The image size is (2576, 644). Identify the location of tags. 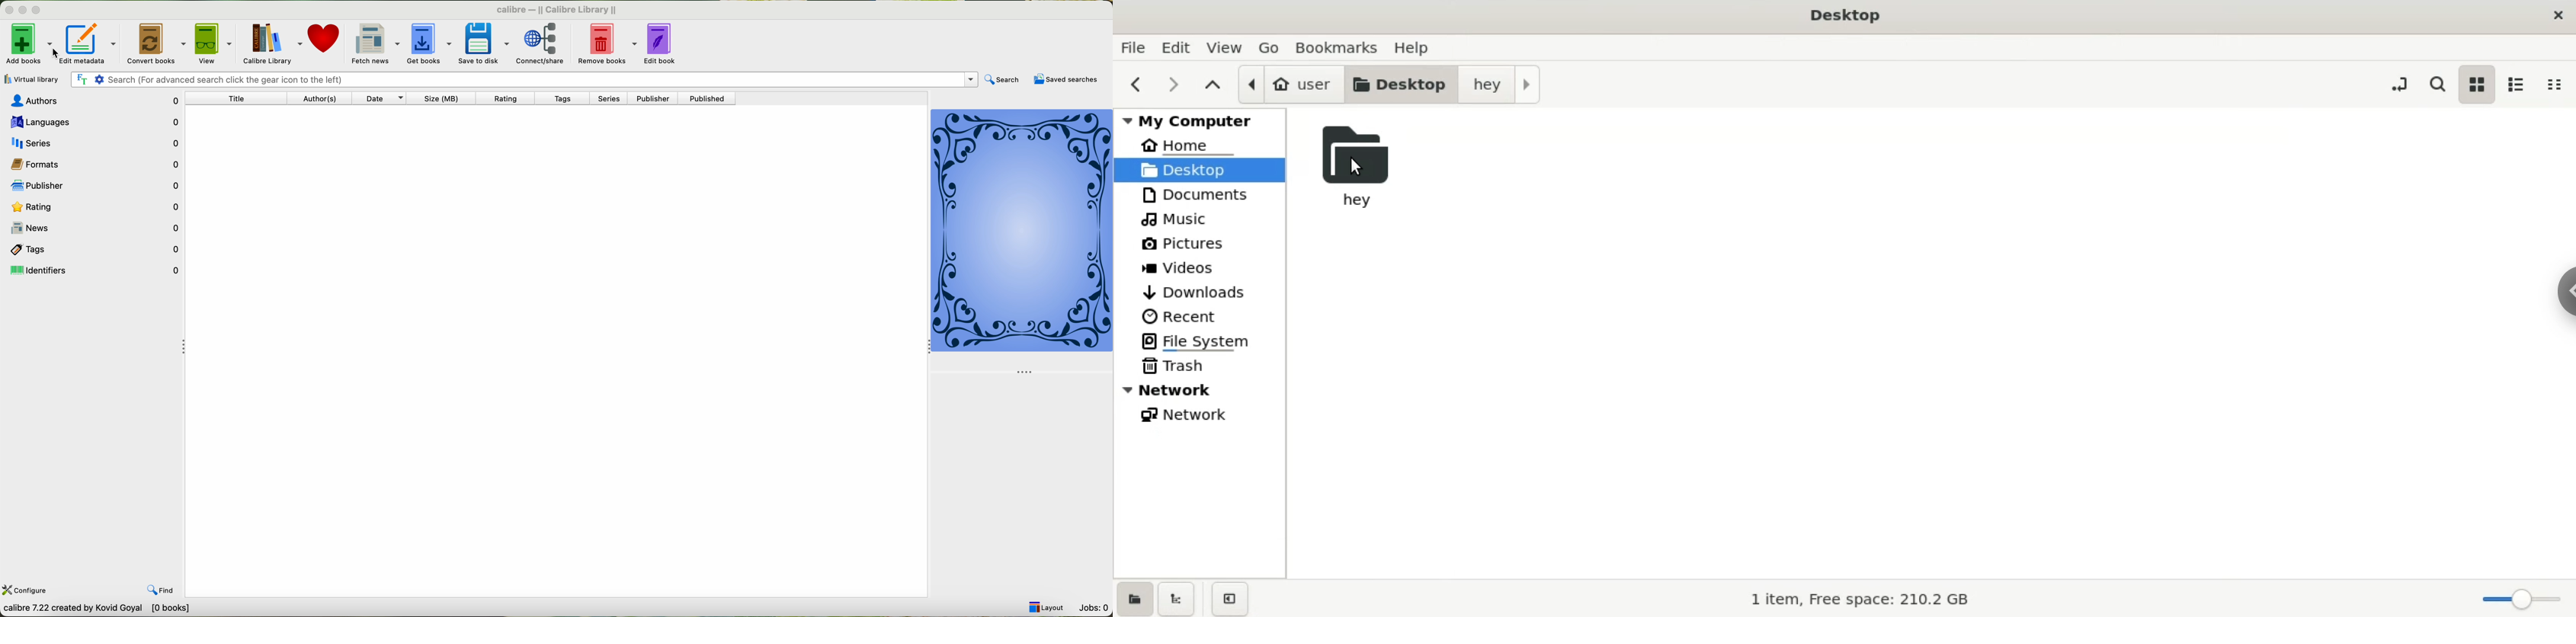
(569, 98).